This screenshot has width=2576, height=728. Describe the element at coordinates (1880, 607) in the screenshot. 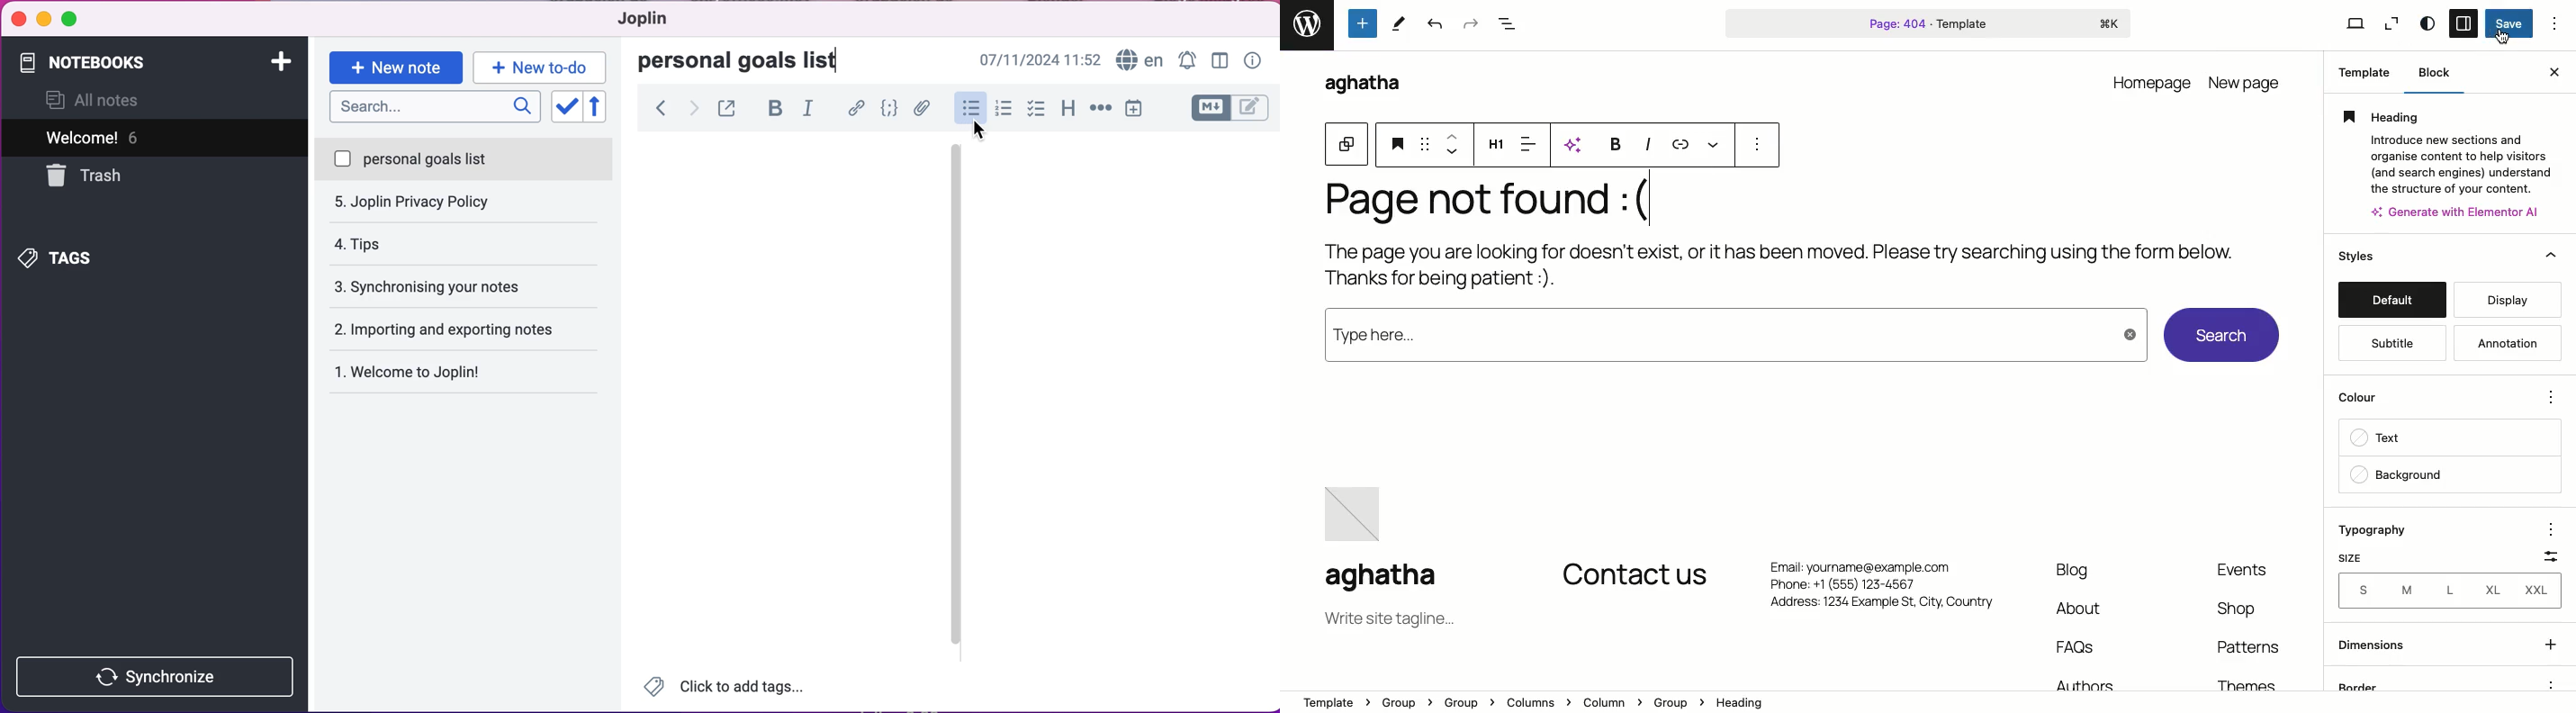

I see `Address: 1234 Example St, City. Country` at that location.